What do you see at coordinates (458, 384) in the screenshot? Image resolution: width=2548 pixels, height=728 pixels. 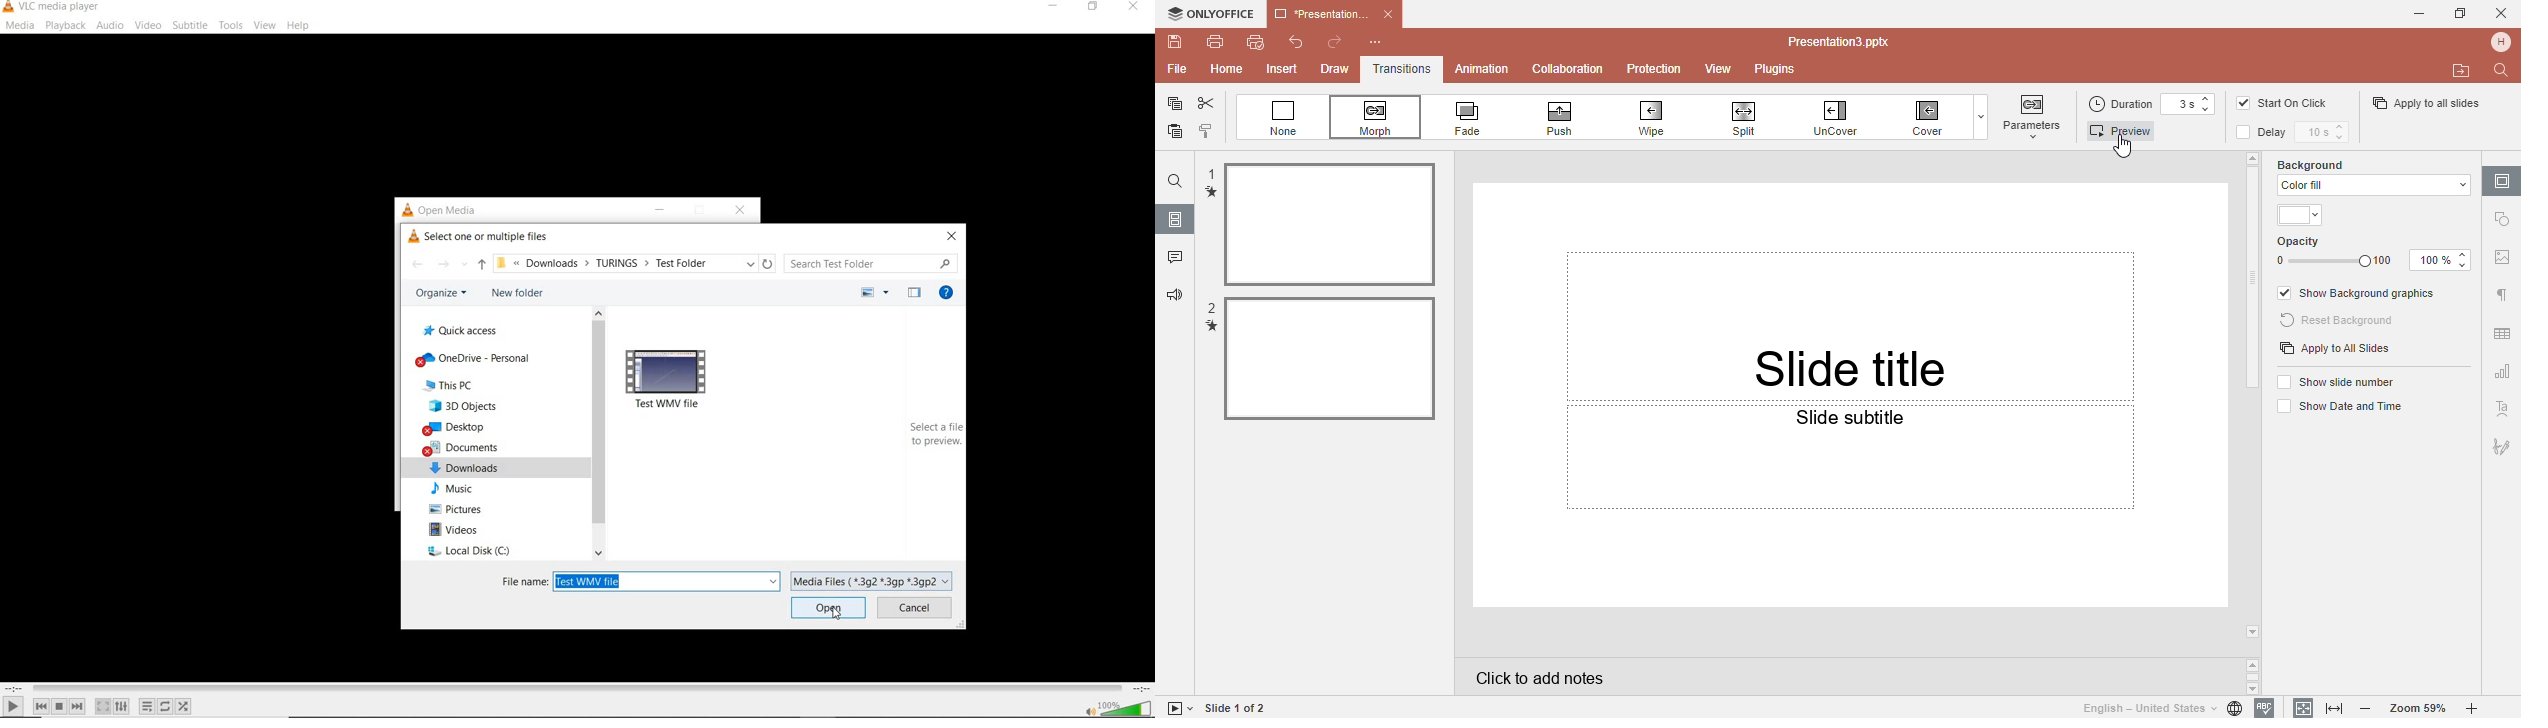 I see `This PC` at bounding box center [458, 384].